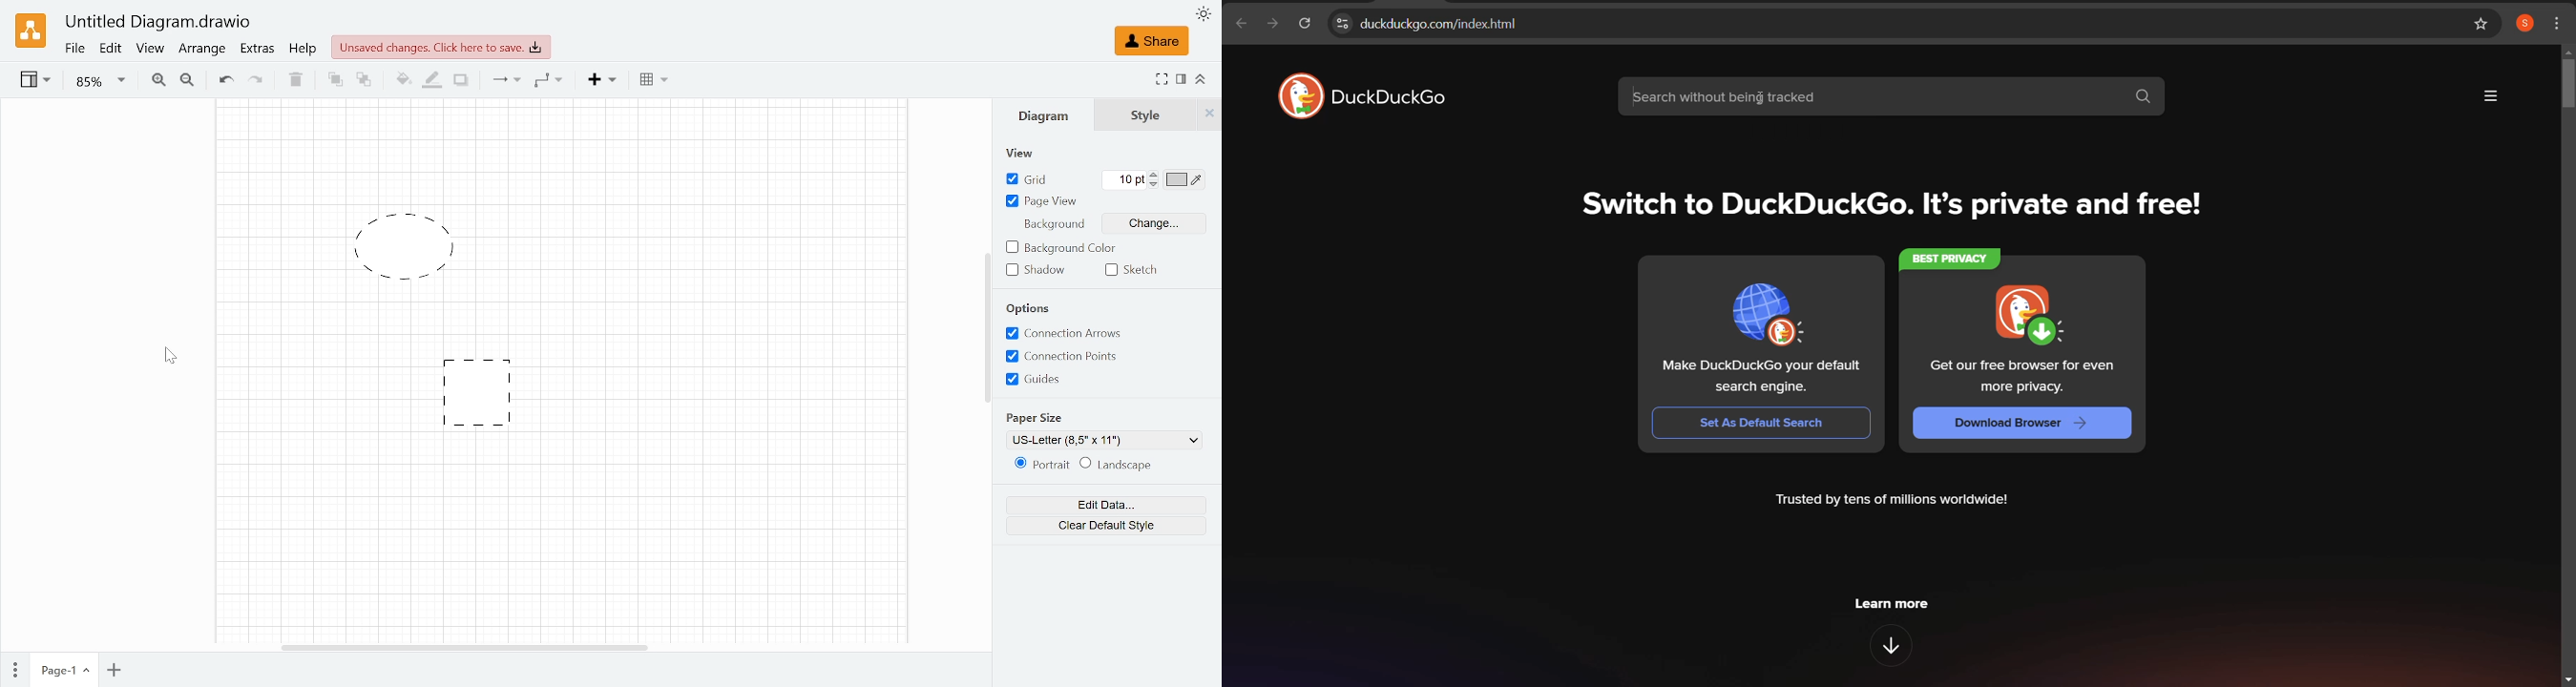  I want to click on Delete, so click(293, 80).